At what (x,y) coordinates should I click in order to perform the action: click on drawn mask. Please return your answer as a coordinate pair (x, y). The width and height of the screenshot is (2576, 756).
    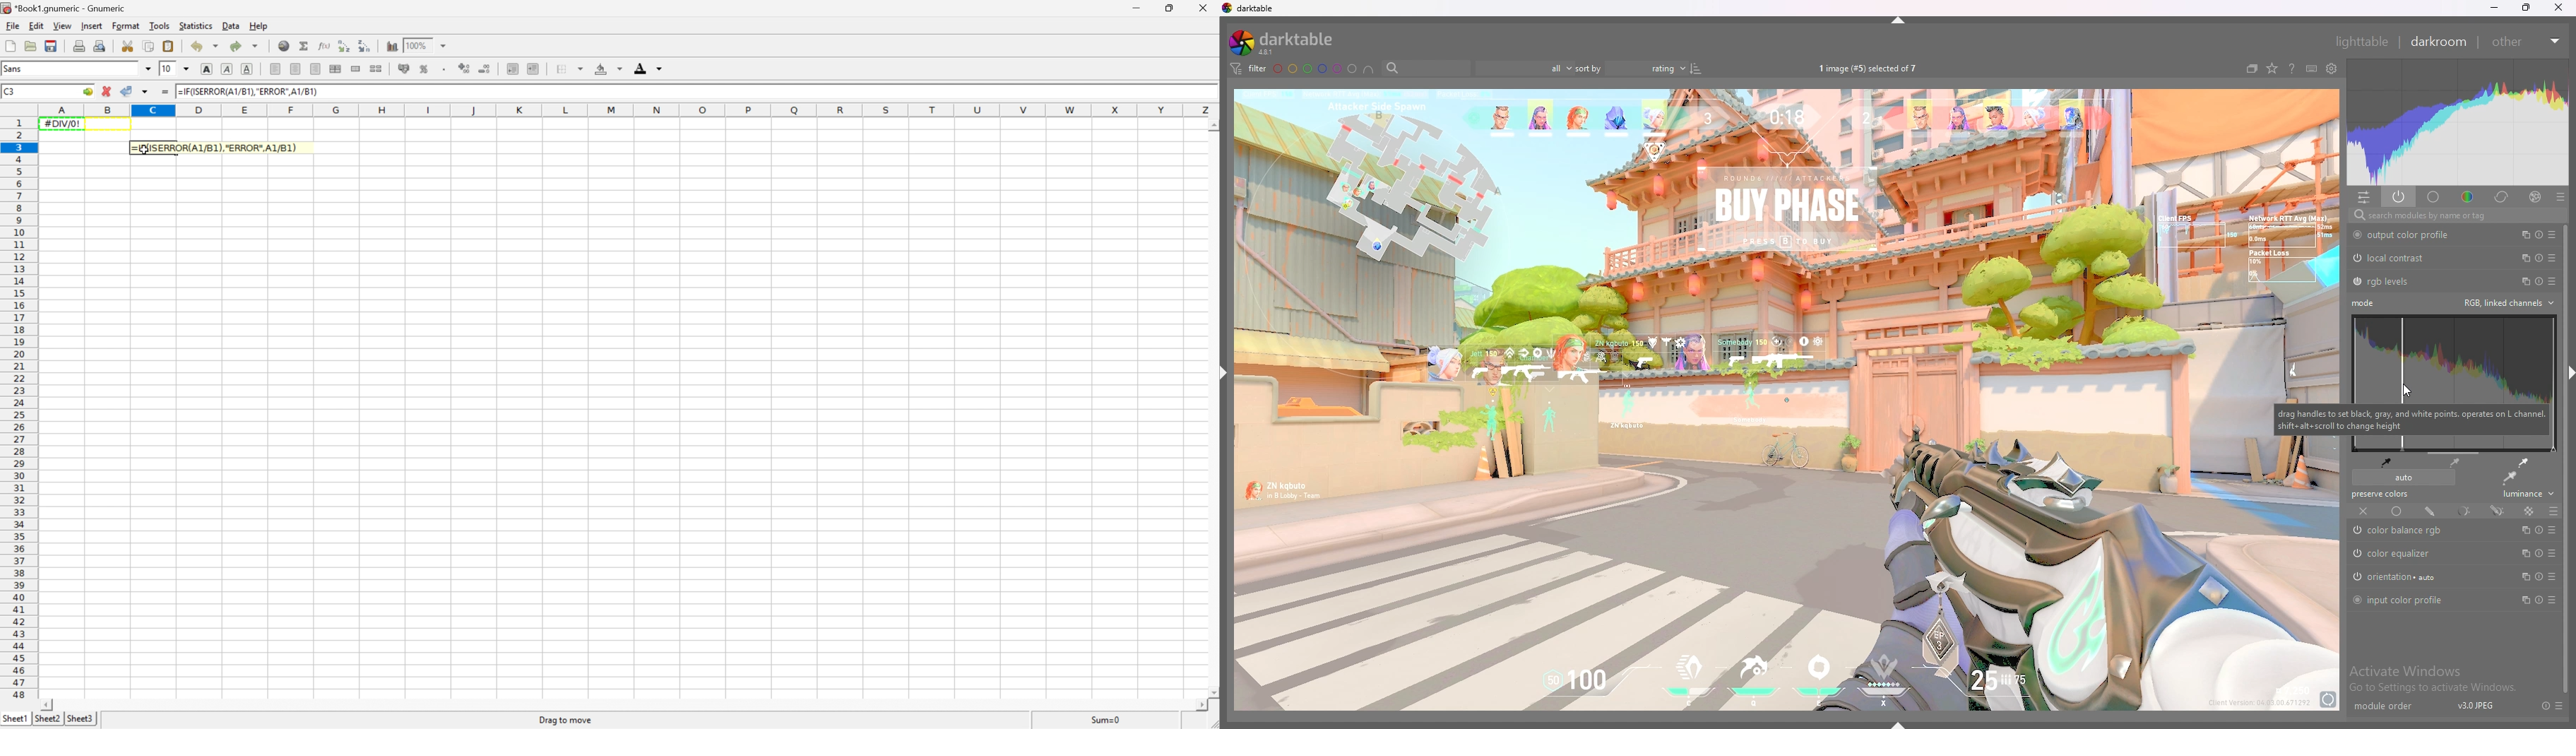
    Looking at the image, I should click on (2430, 511).